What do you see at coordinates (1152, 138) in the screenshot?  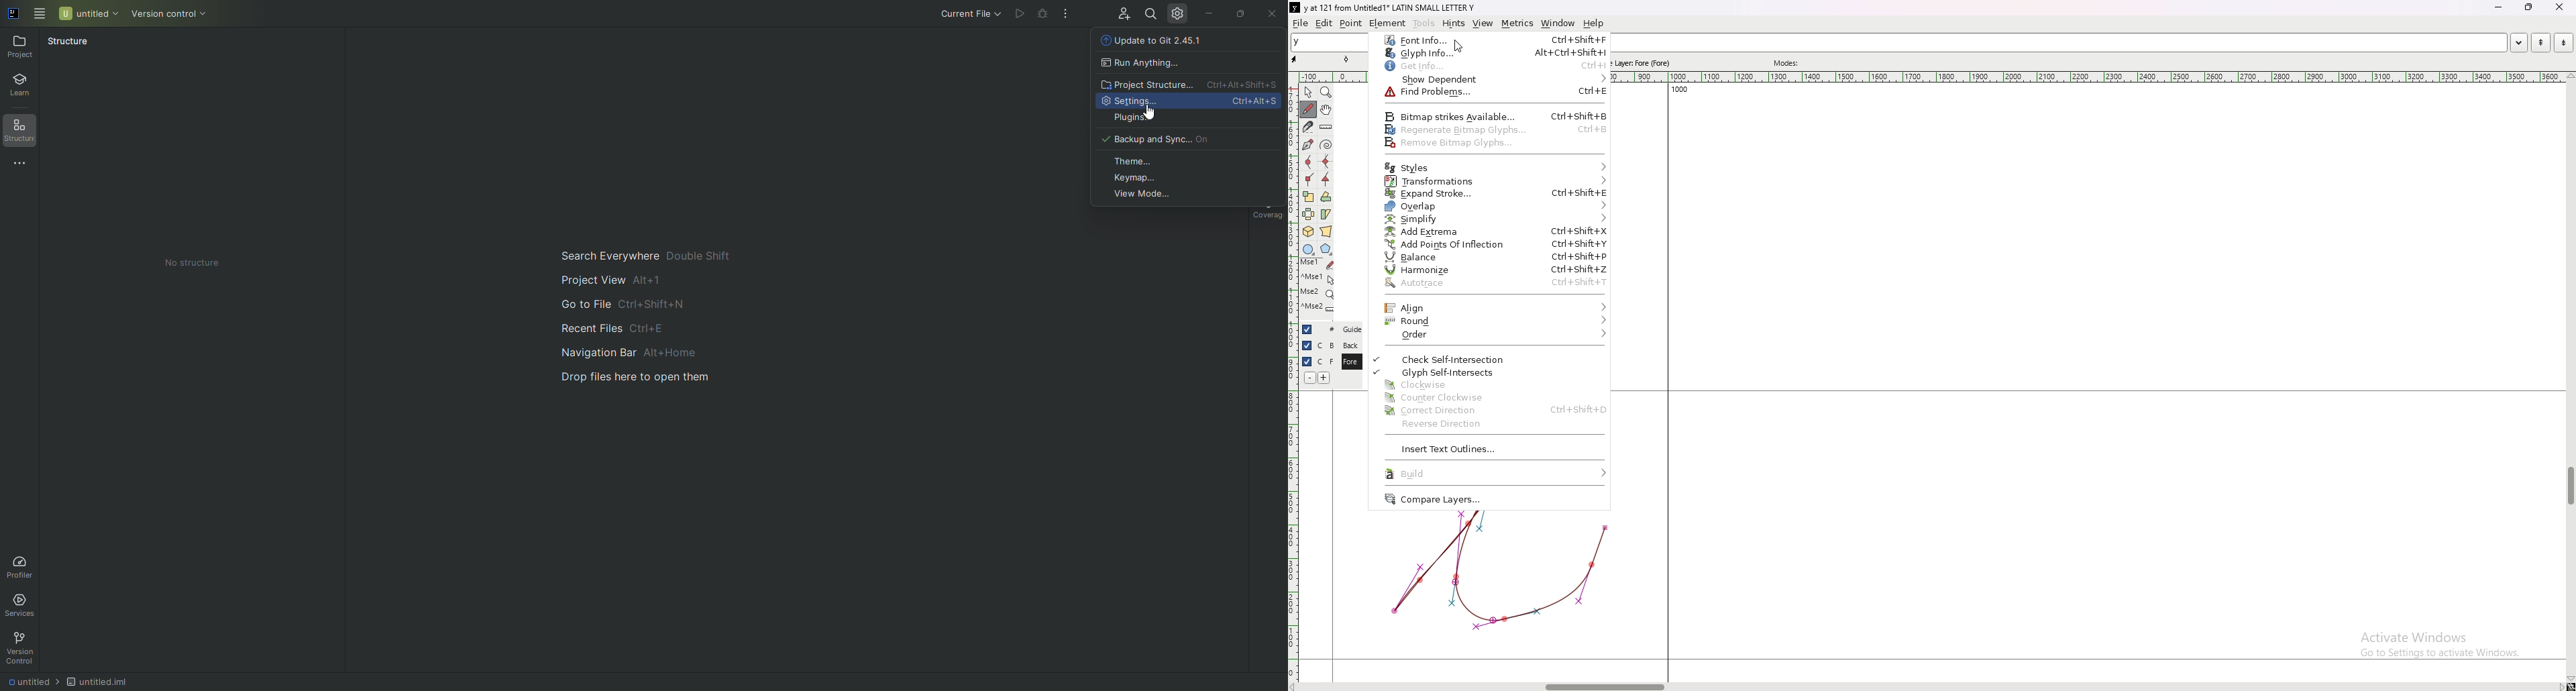 I see `Backup and Sync` at bounding box center [1152, 138].